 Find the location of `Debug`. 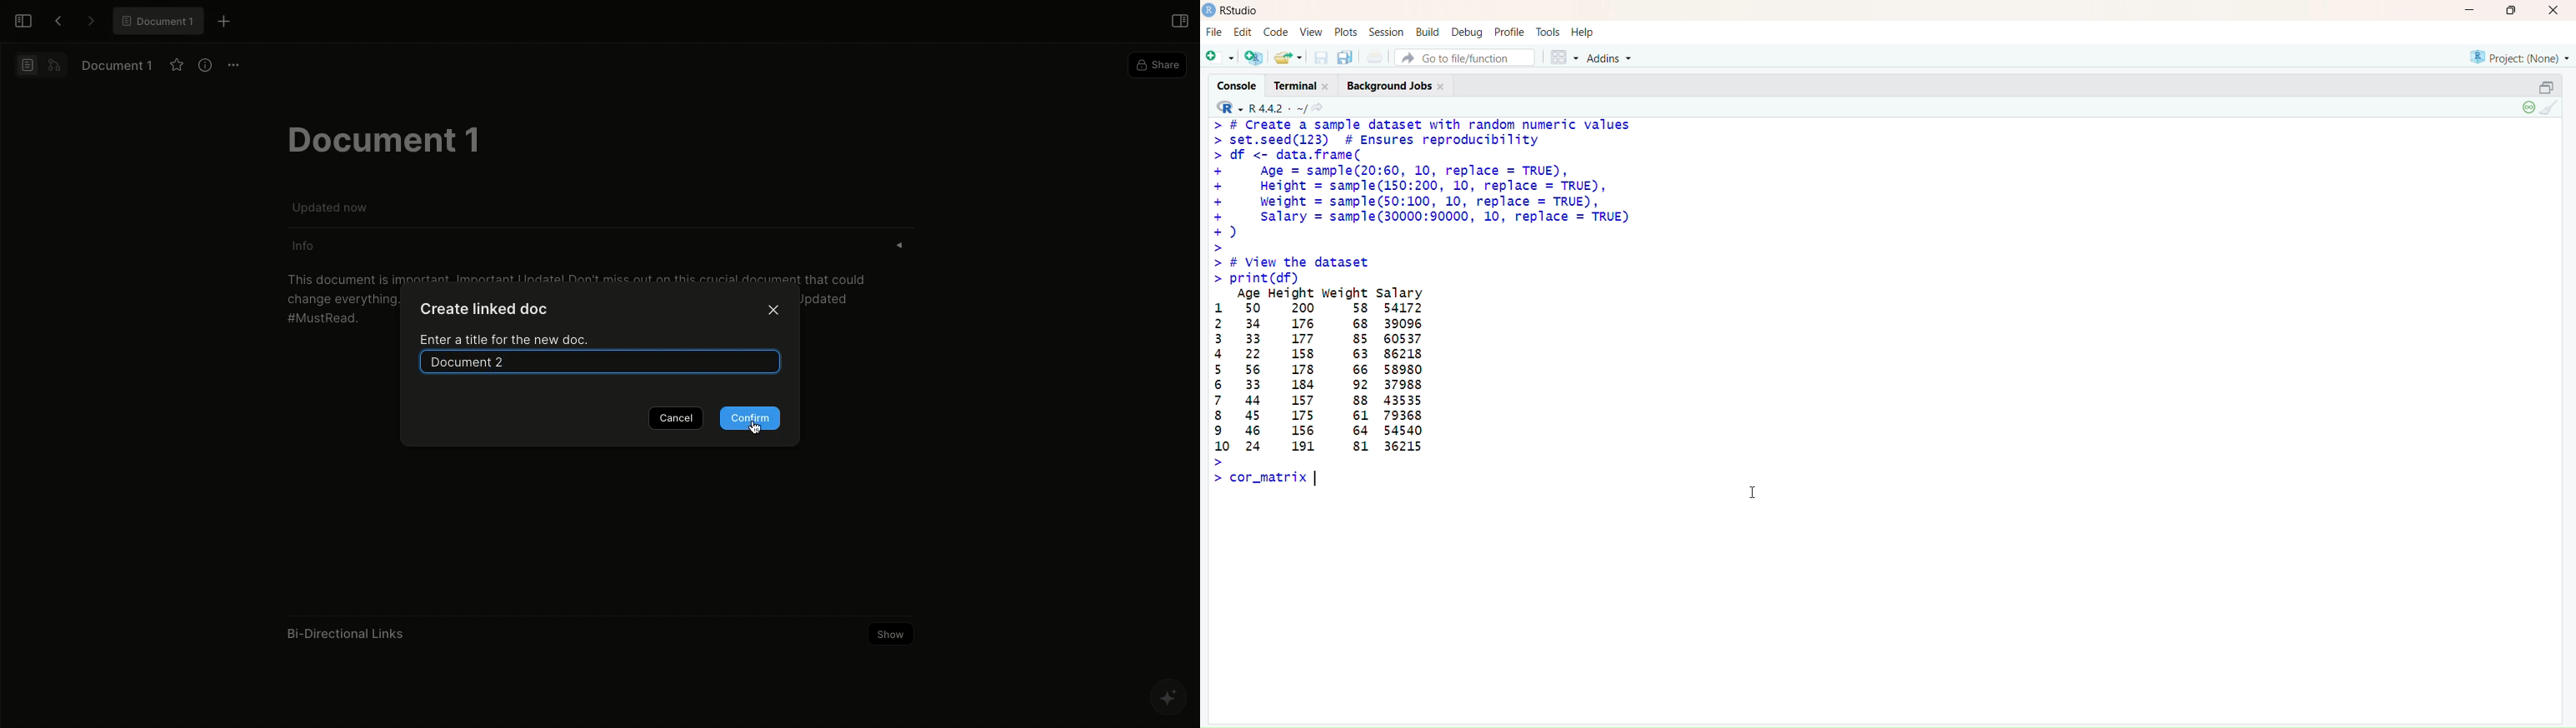

Debug is located at coordinates (1467, 32).